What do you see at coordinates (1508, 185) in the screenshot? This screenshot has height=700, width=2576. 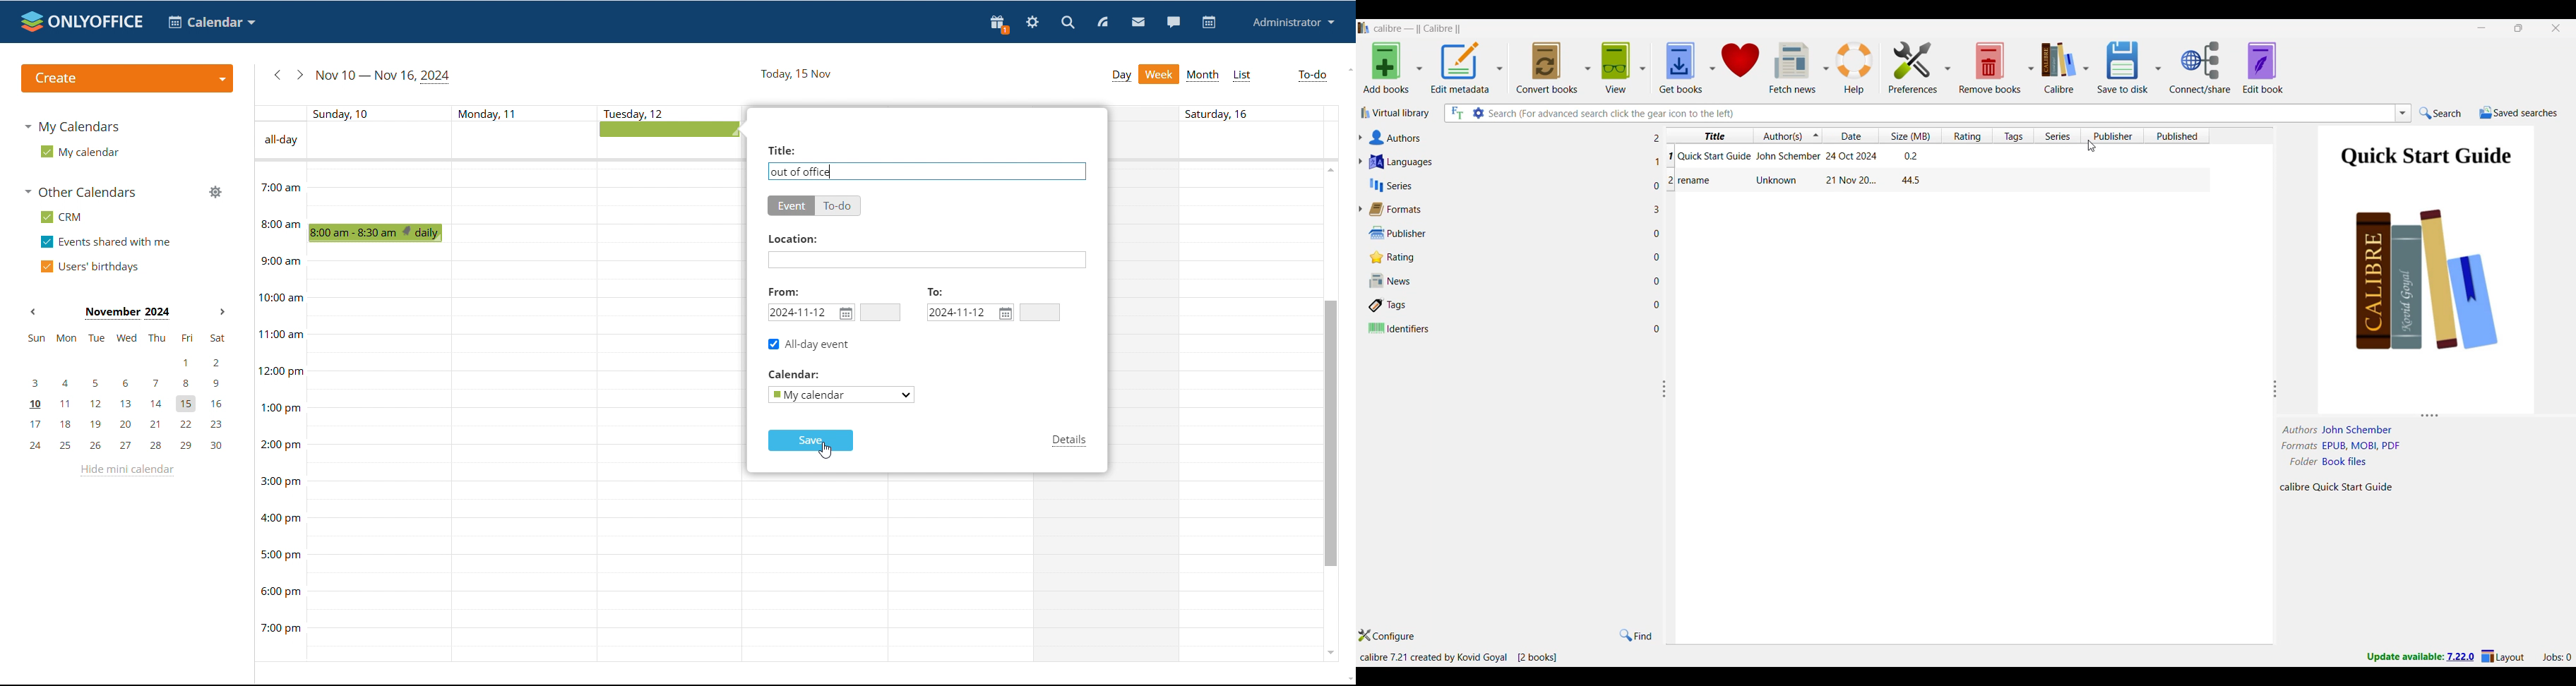 I see `Series` at bounding box center [1508, 185].